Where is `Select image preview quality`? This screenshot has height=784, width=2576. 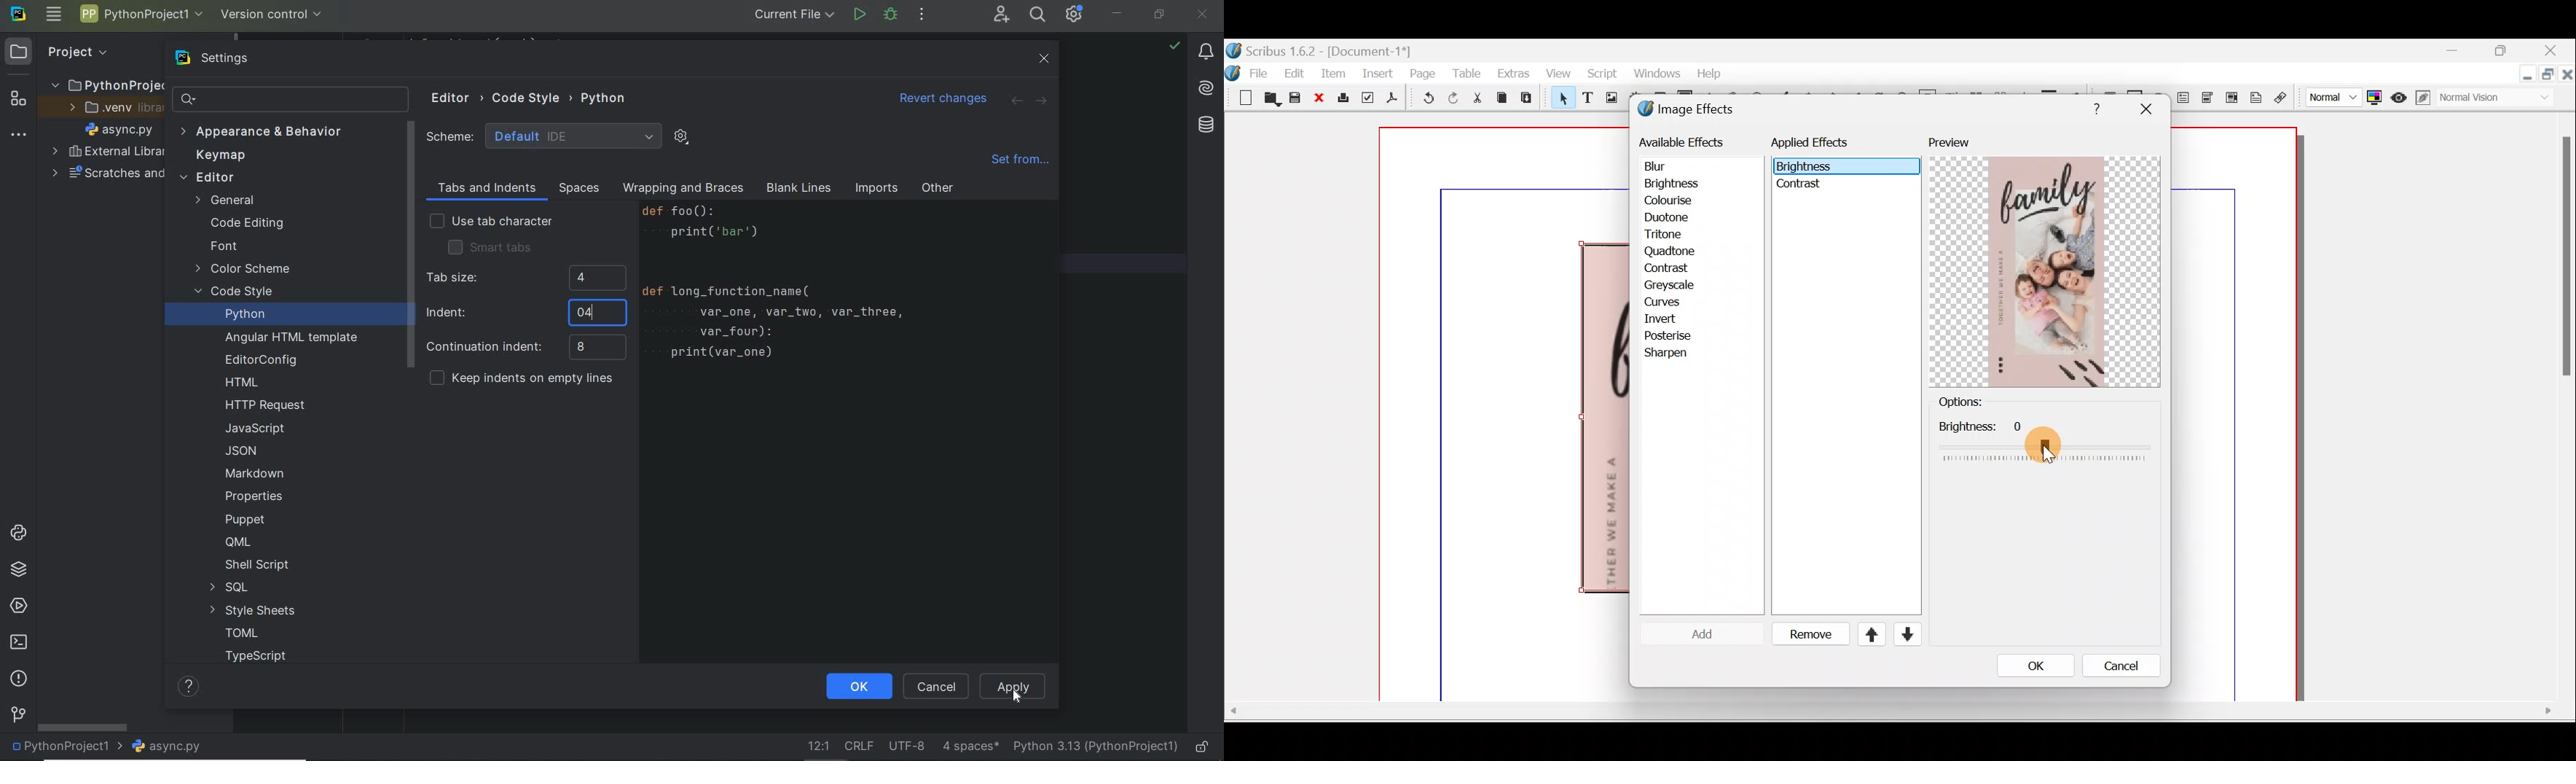
Select image preview quality is located at coordinates (2330, 95).